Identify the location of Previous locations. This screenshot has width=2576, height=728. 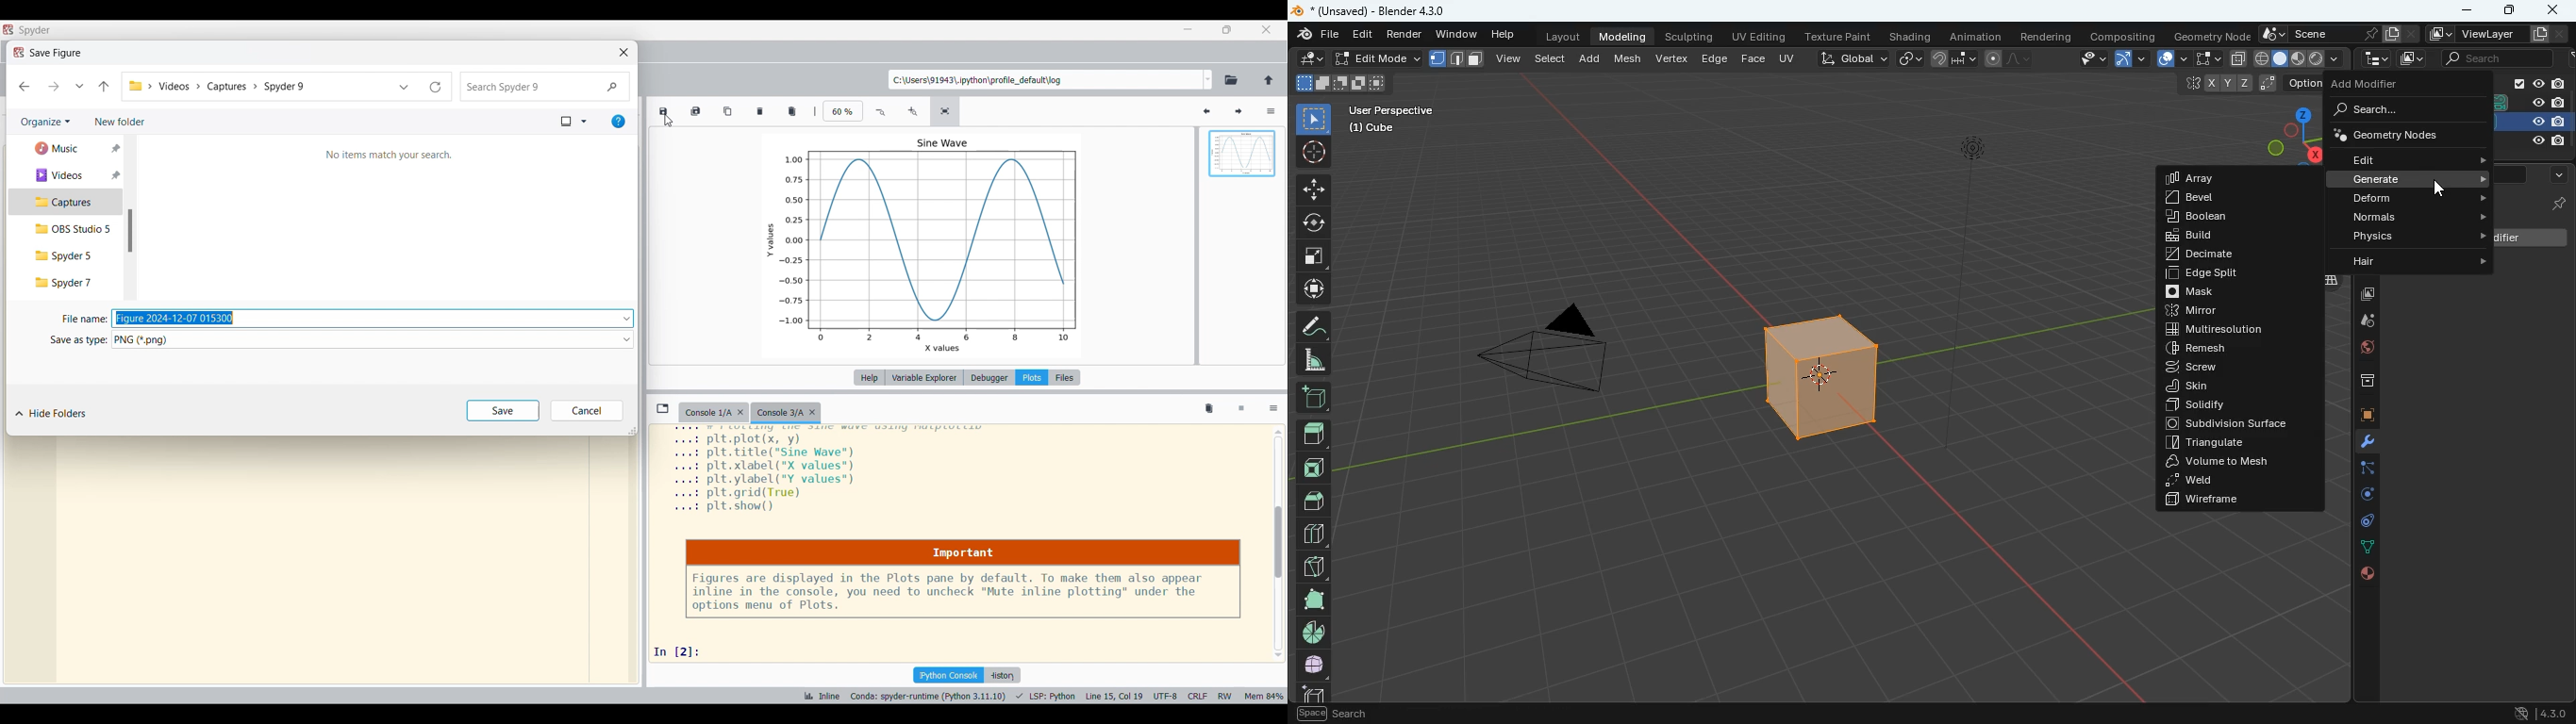
(404, 86).